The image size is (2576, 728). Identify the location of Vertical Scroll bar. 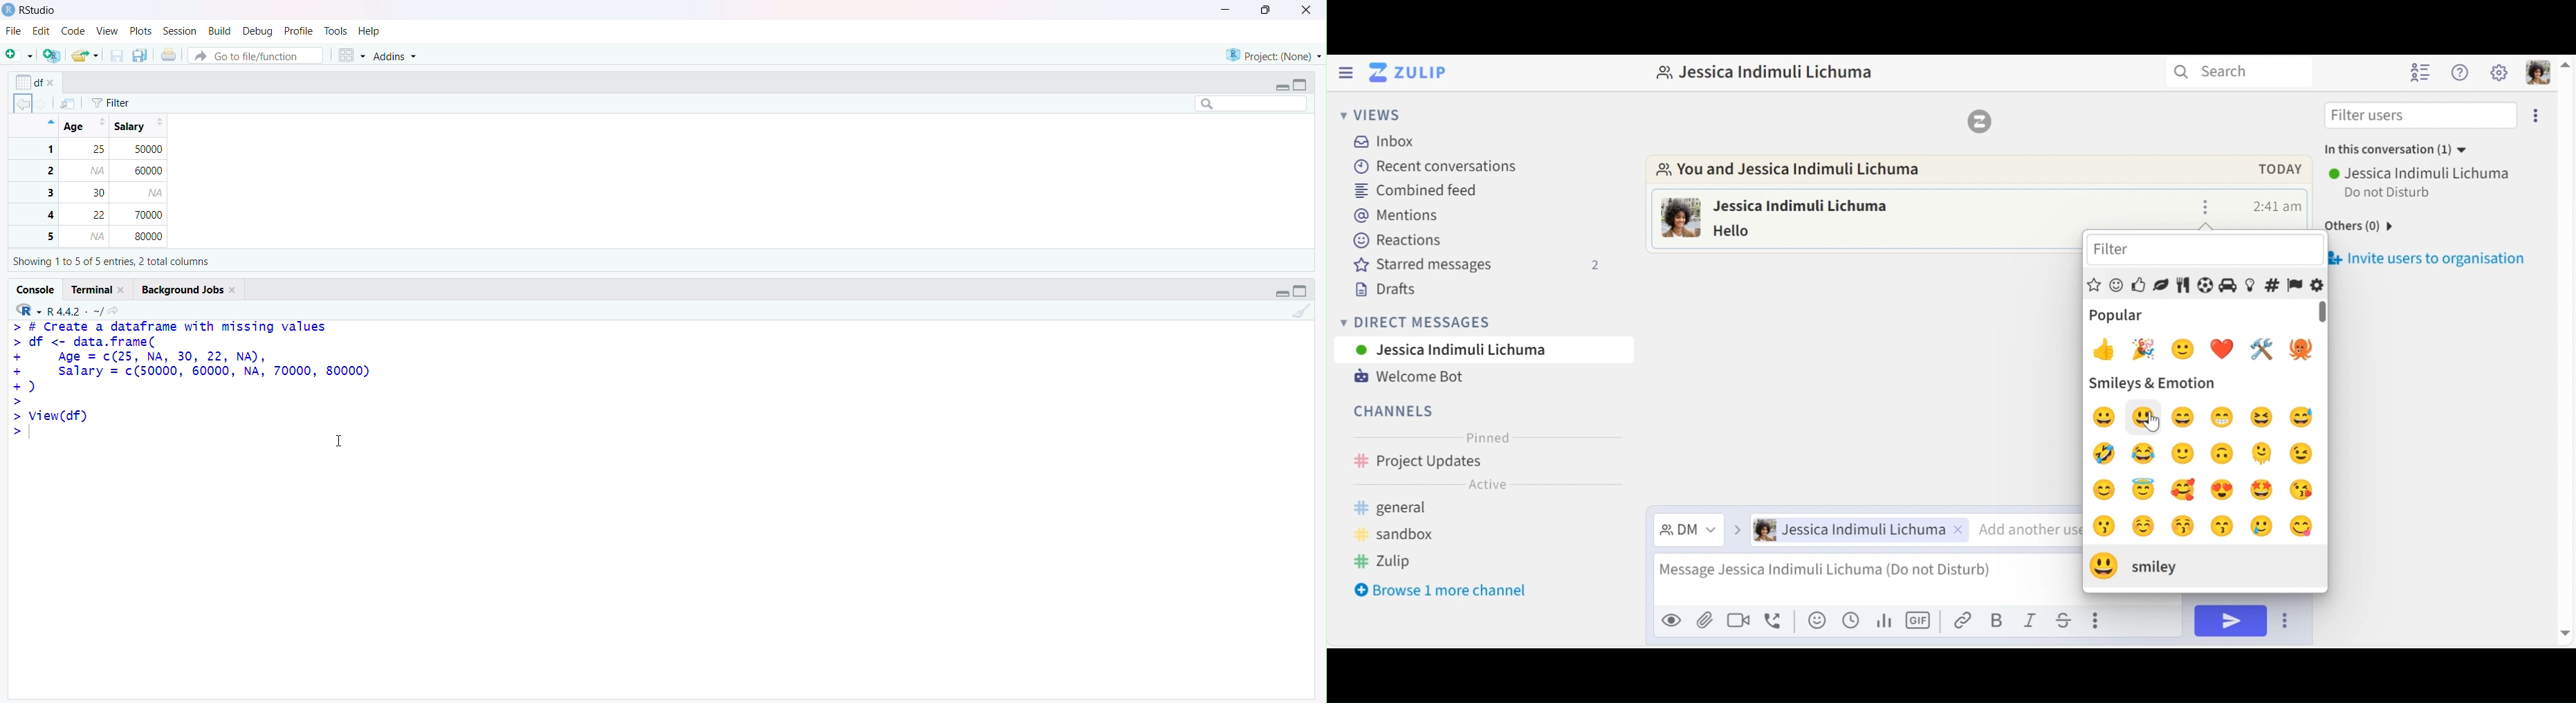
(2324, 312).